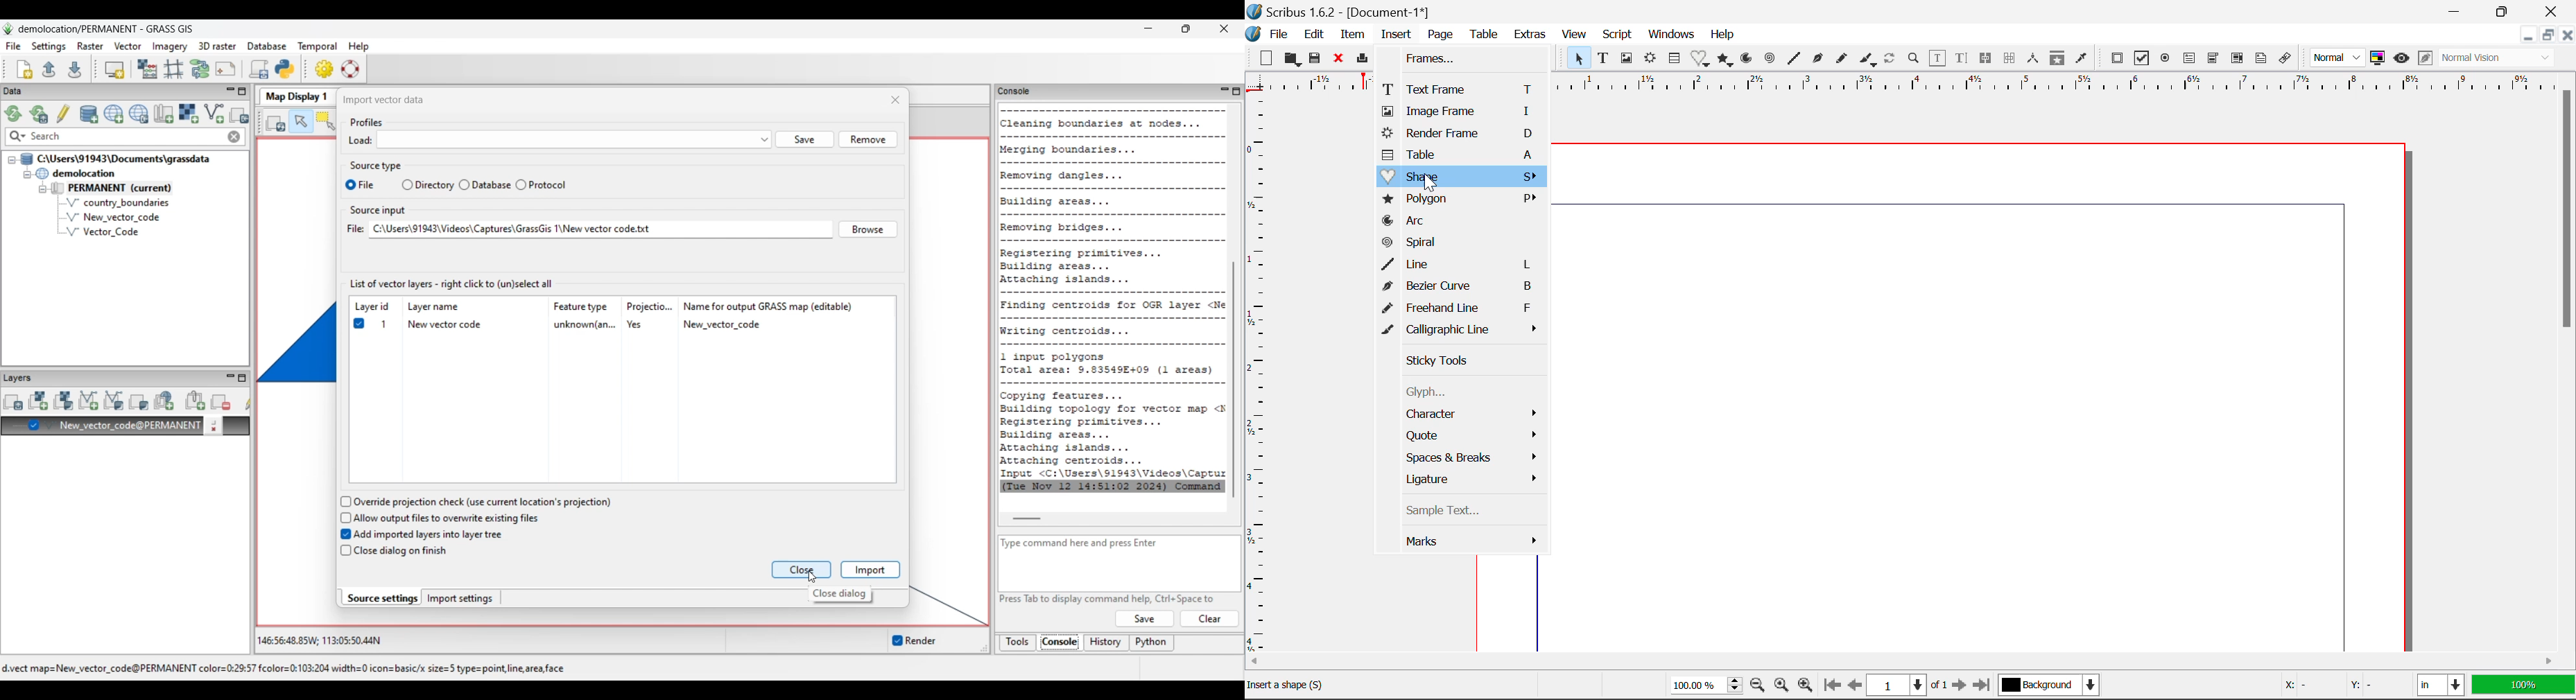 Image resolution: width=2576 pixels, height=700 pixels. Describe the element at coordinates (1428, 182) in the screenshot. I see `Cursor` at that location.